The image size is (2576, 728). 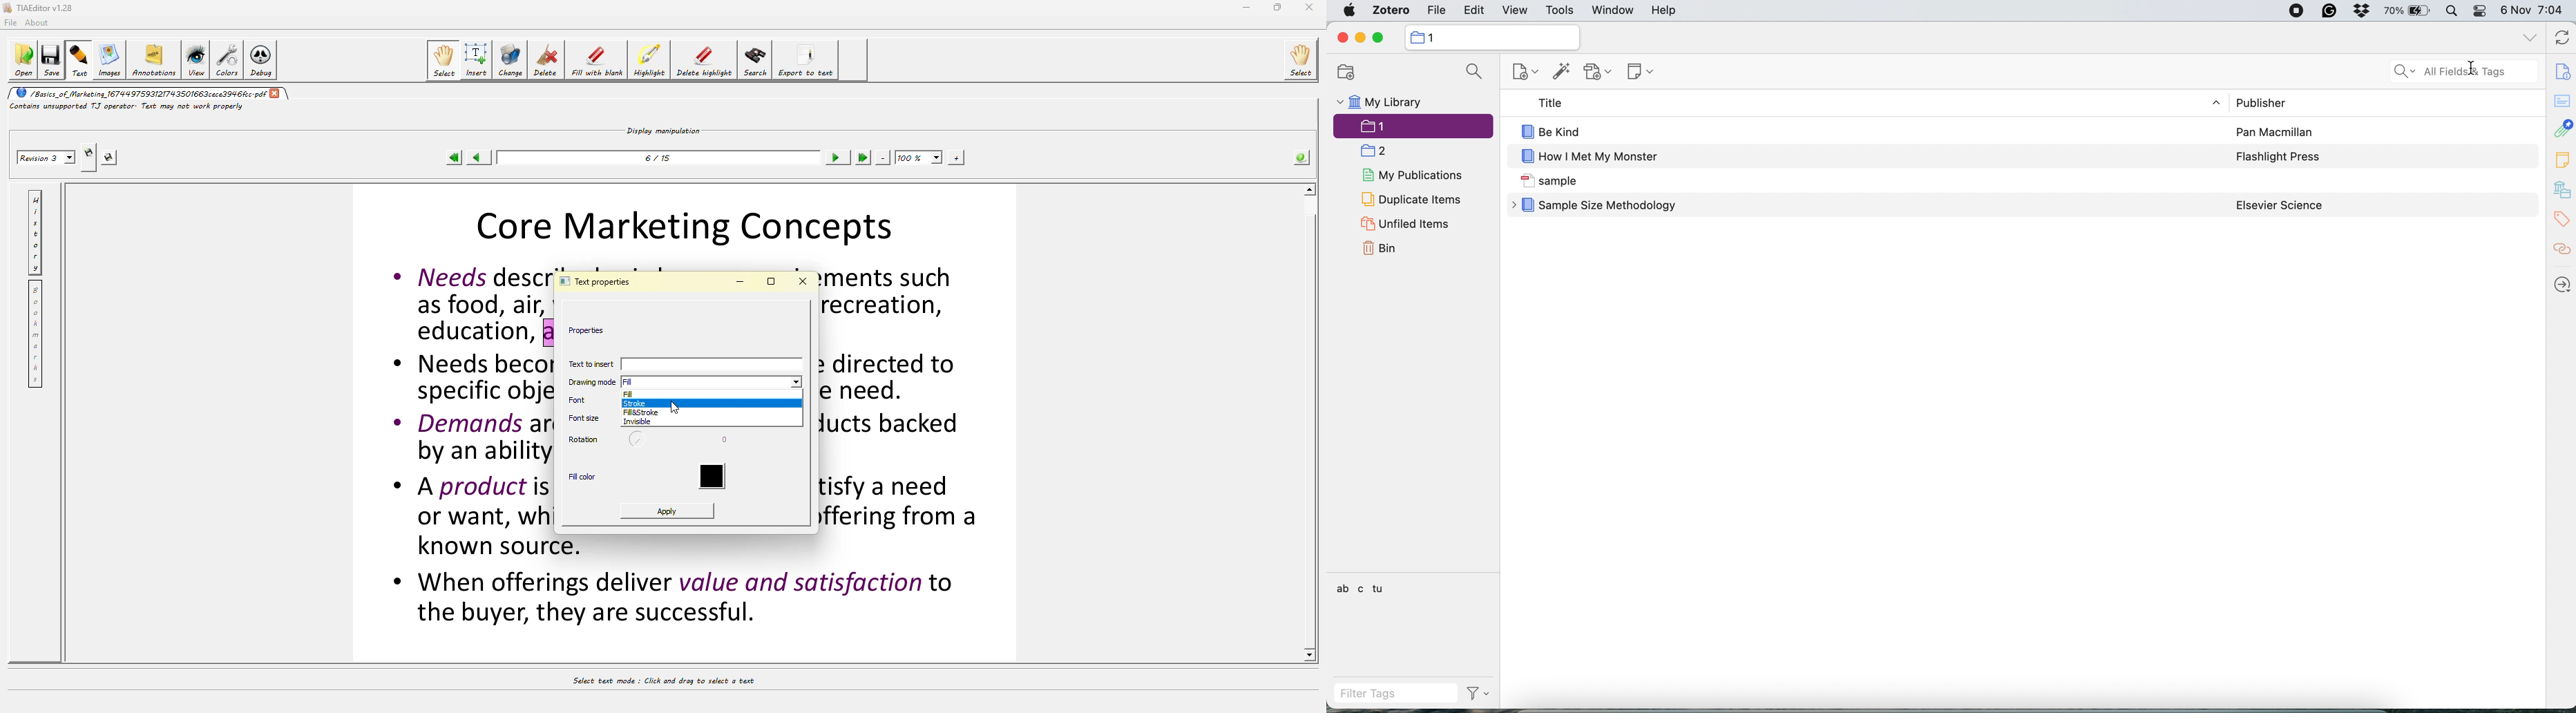 What do you see at coordinates (2330, 11) in the screenshot?
I see `grammarly` at bounding box center [2330, 11].